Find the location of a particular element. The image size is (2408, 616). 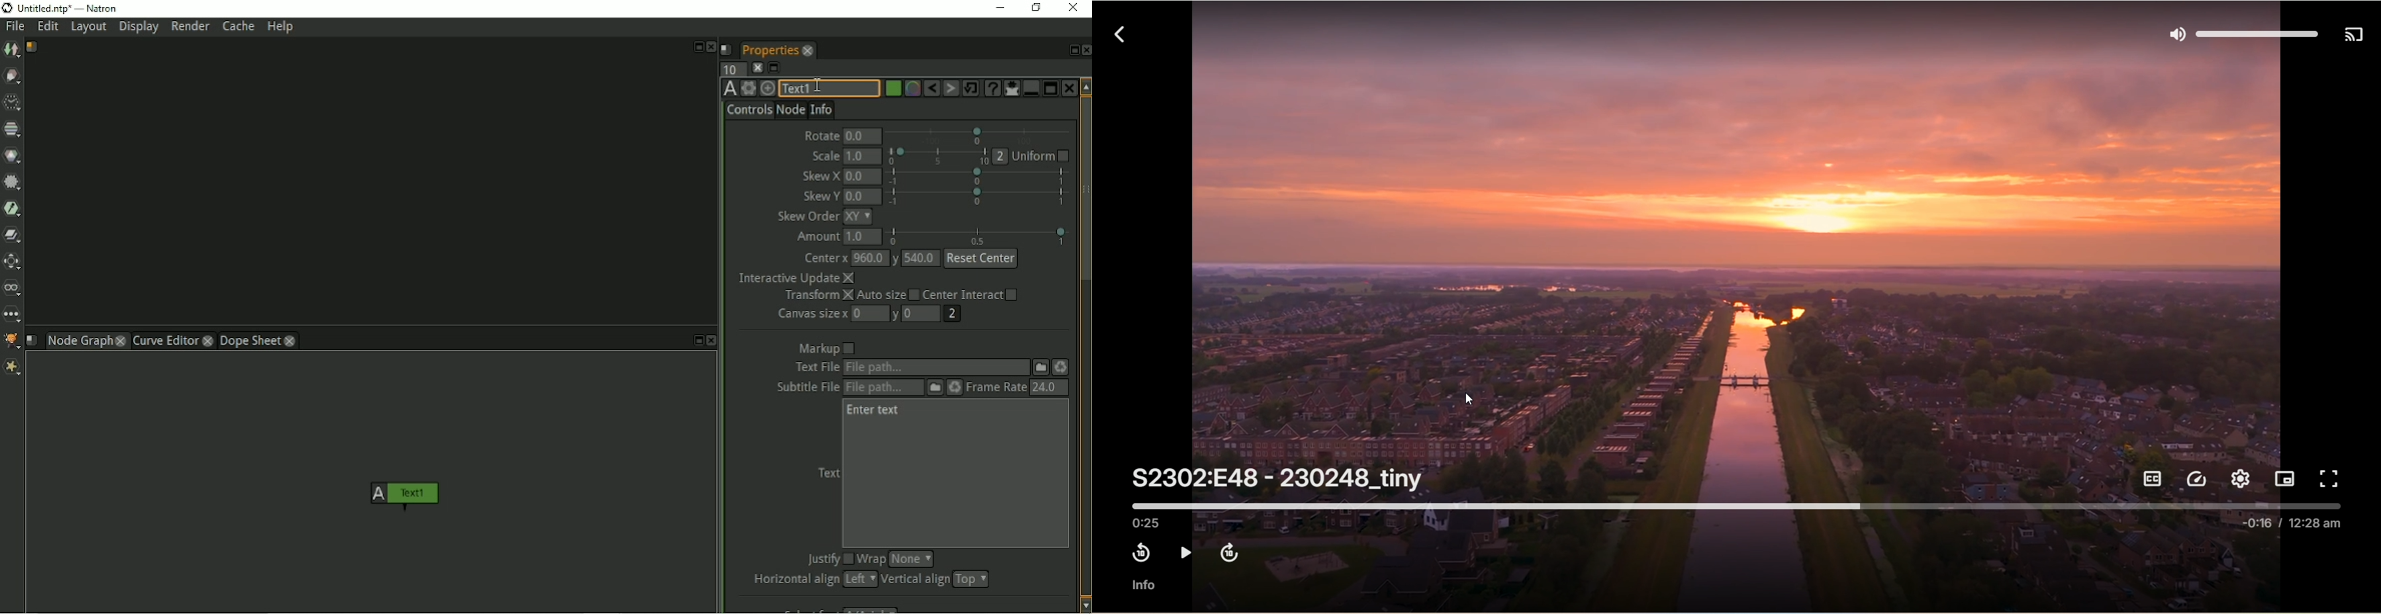

Color is located at coordinates (13, 155).